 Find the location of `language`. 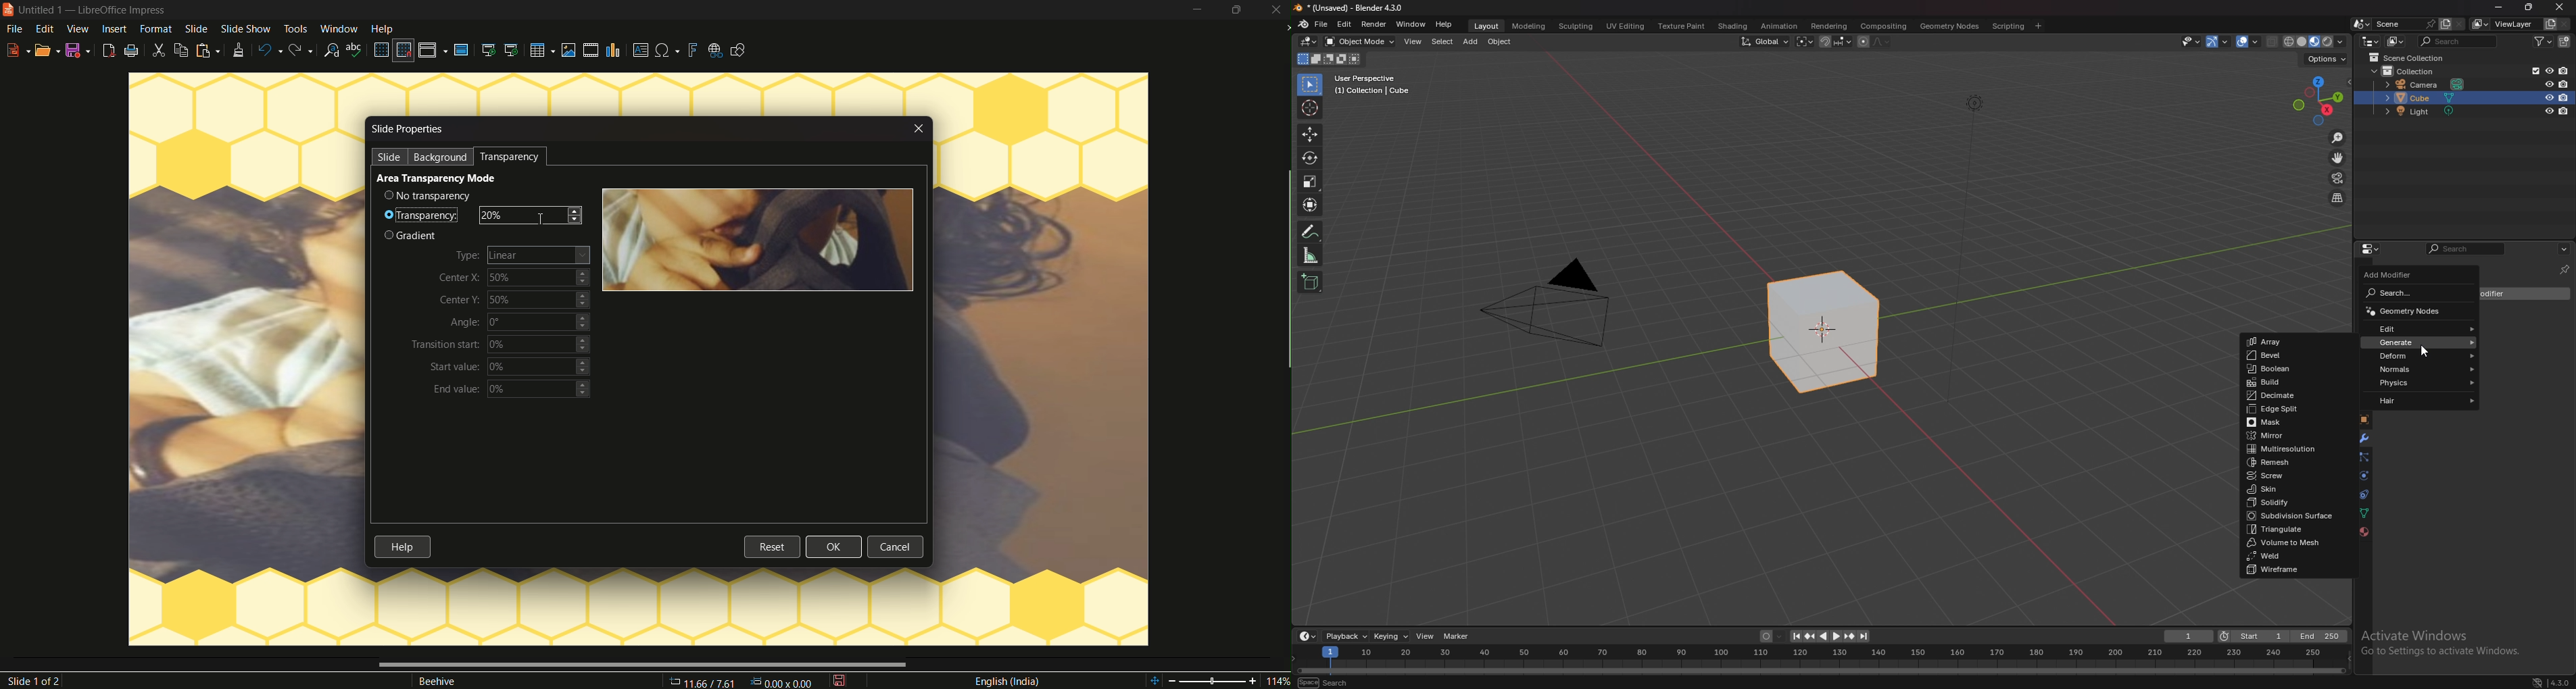

language is located at coordinates (1006, 682).